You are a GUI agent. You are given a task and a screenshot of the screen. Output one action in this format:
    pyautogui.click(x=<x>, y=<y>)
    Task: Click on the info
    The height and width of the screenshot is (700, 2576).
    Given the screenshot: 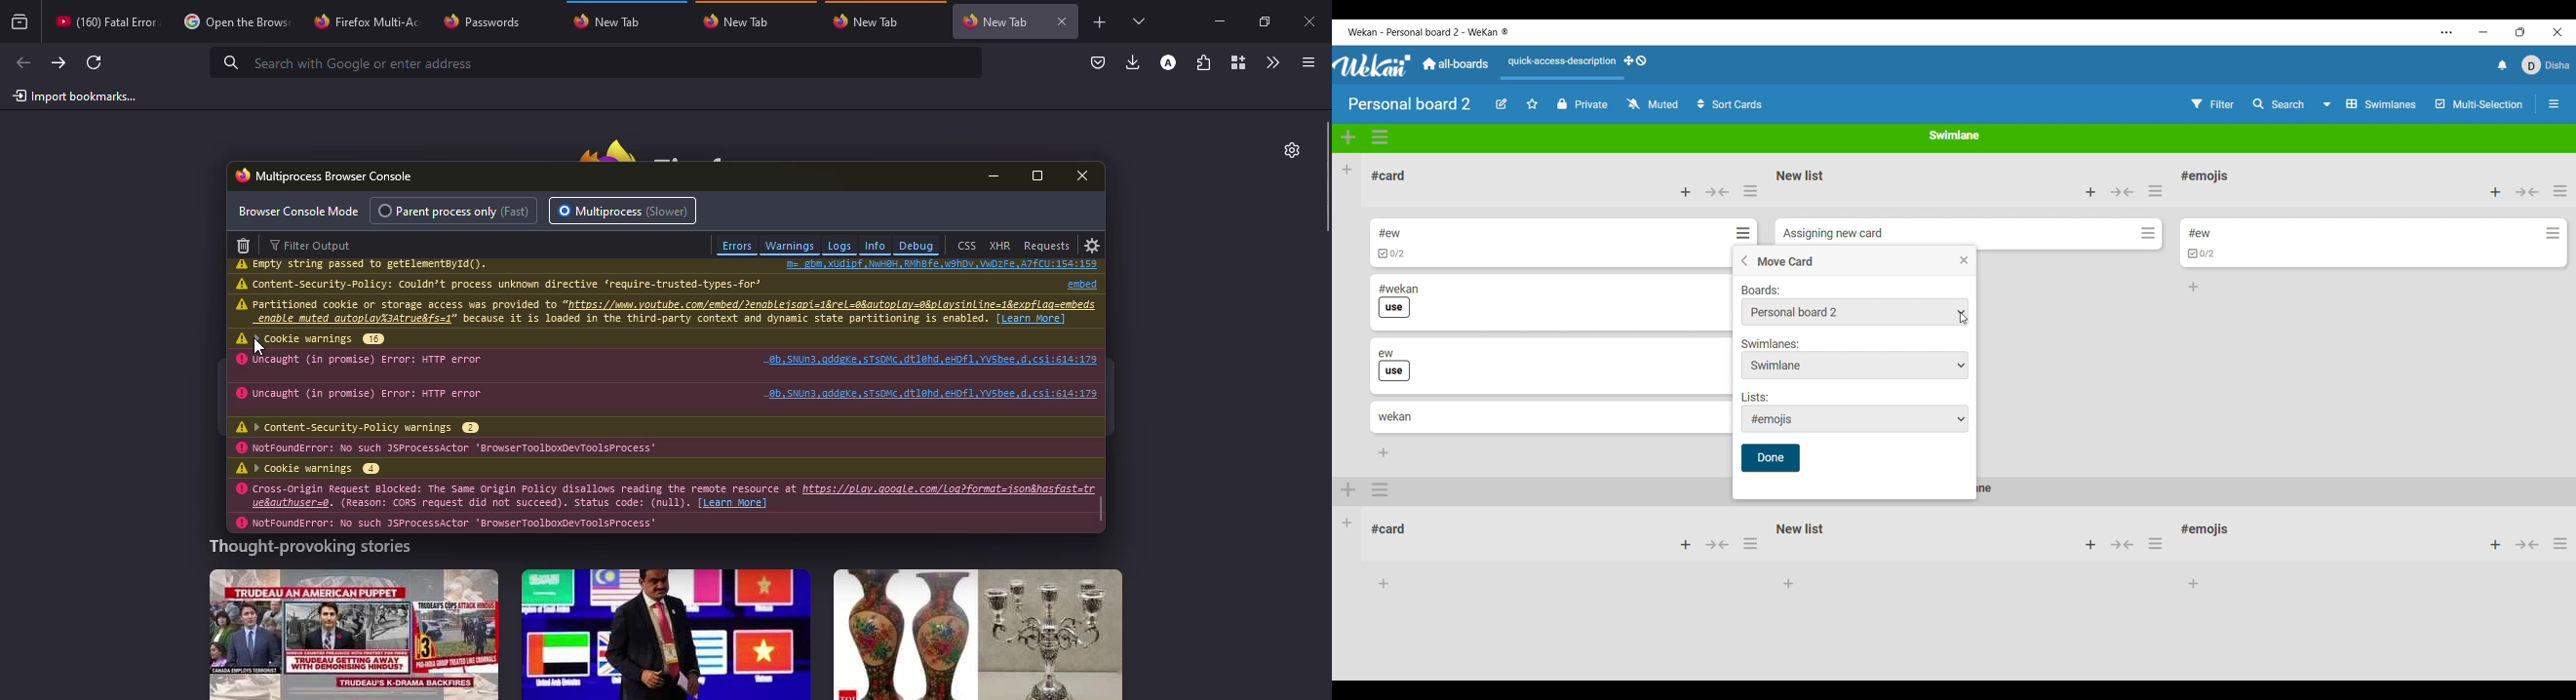 What is the action you would take?
    pyautogui.click(x=875, y=246)
    